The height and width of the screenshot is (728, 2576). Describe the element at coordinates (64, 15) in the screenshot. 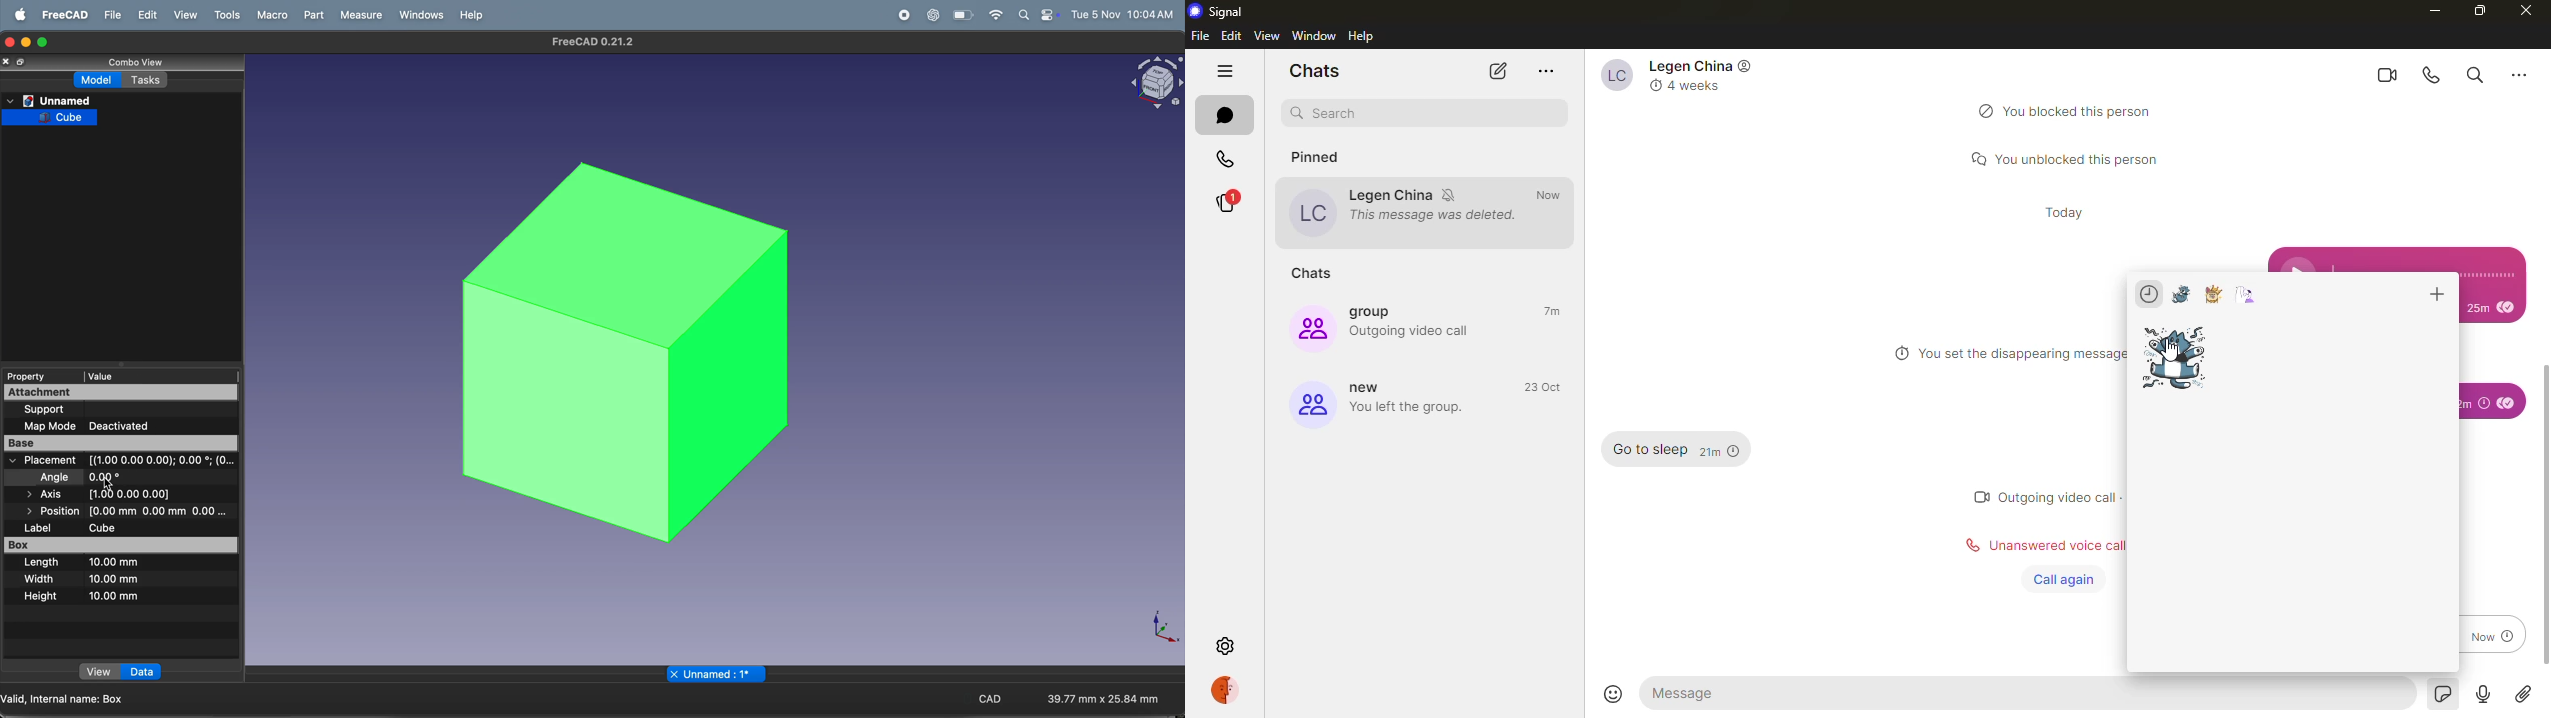

I see `freecad` at that location.